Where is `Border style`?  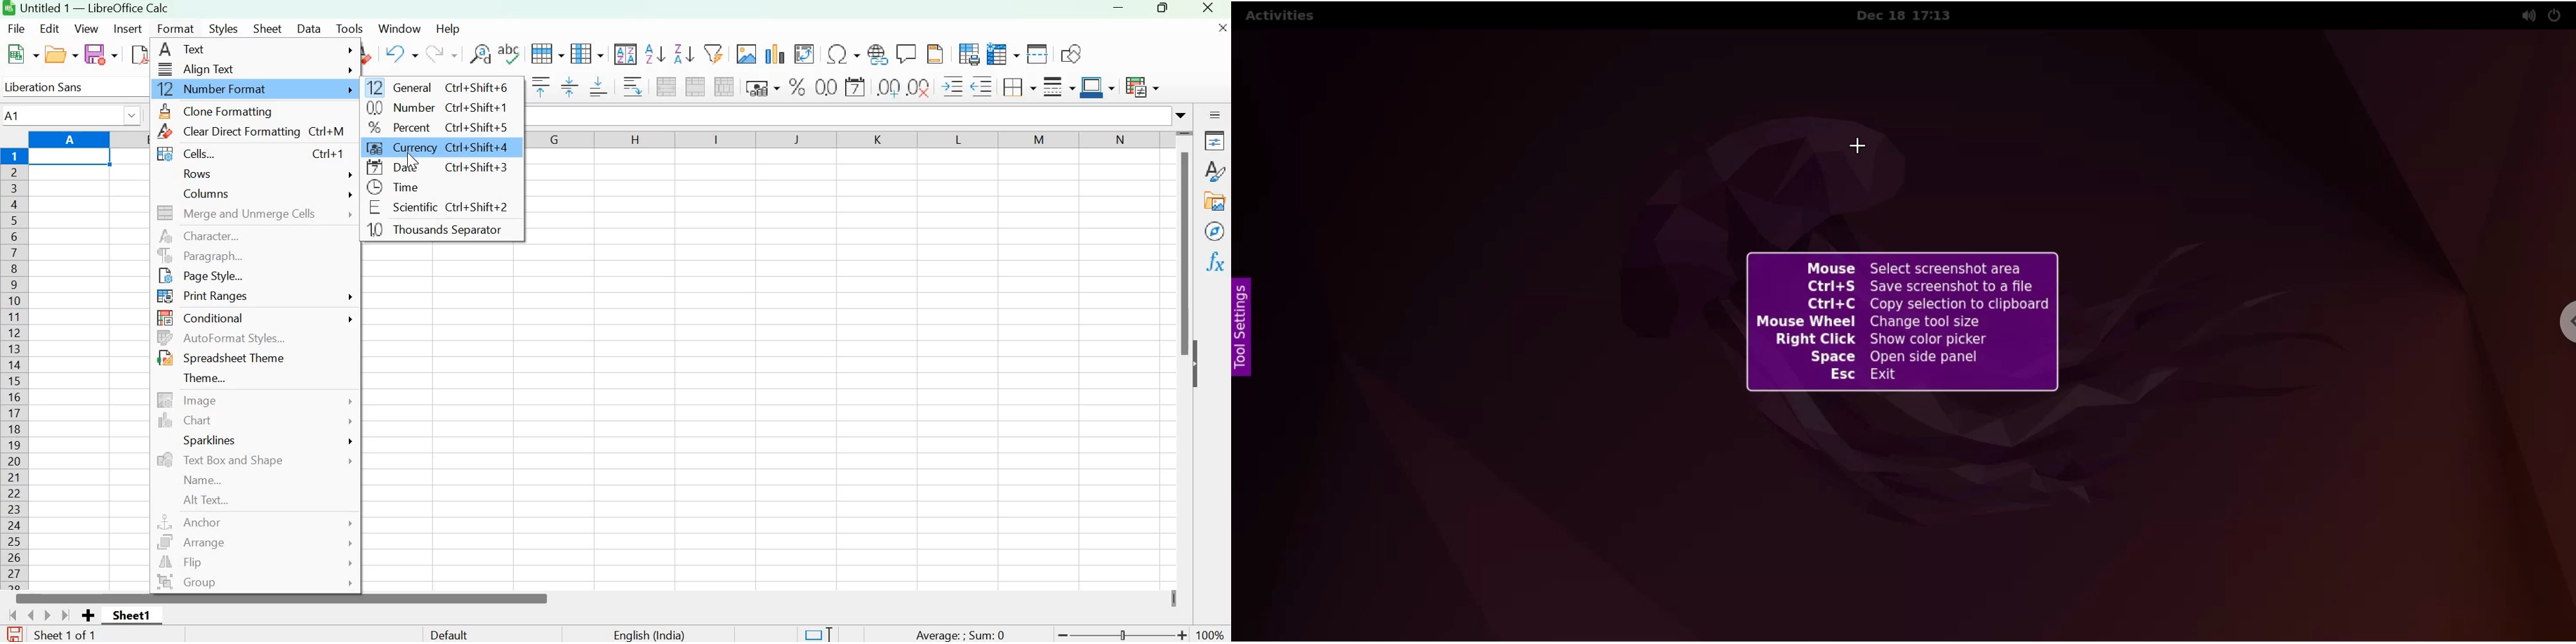 Border style is located at coordinates (1059, 86).